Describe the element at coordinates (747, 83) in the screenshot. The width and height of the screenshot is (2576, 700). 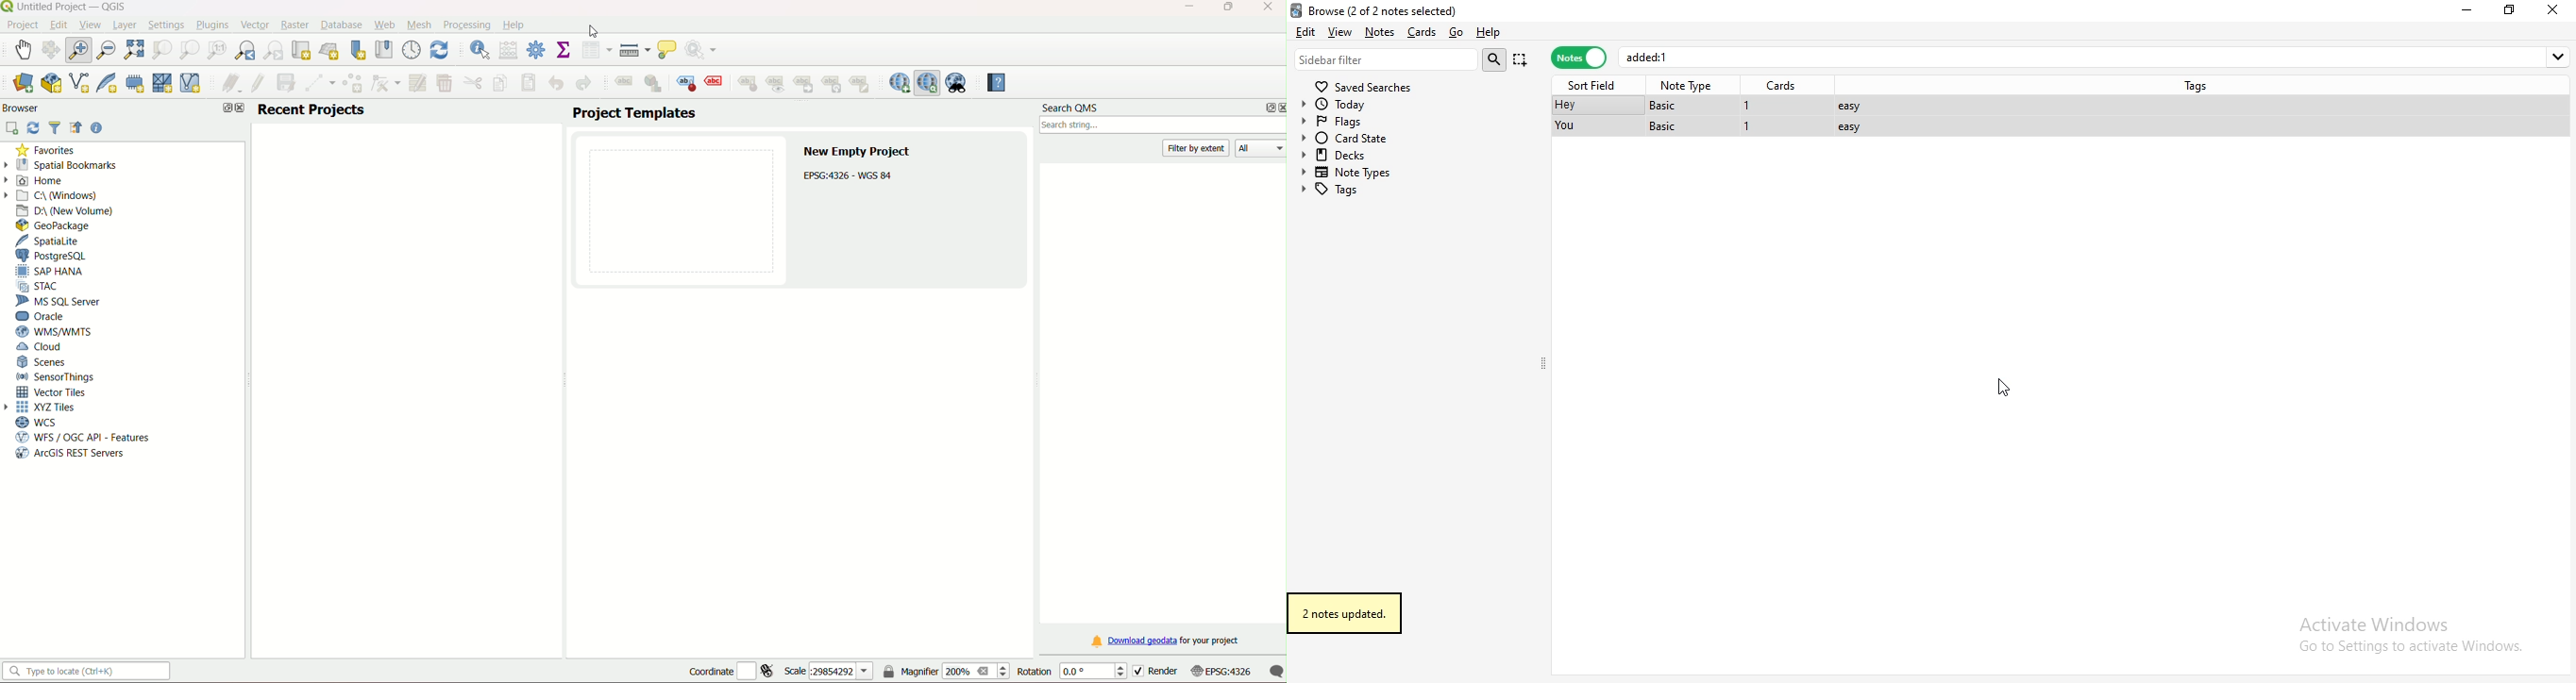
I see `pin/unpin label` at that location.